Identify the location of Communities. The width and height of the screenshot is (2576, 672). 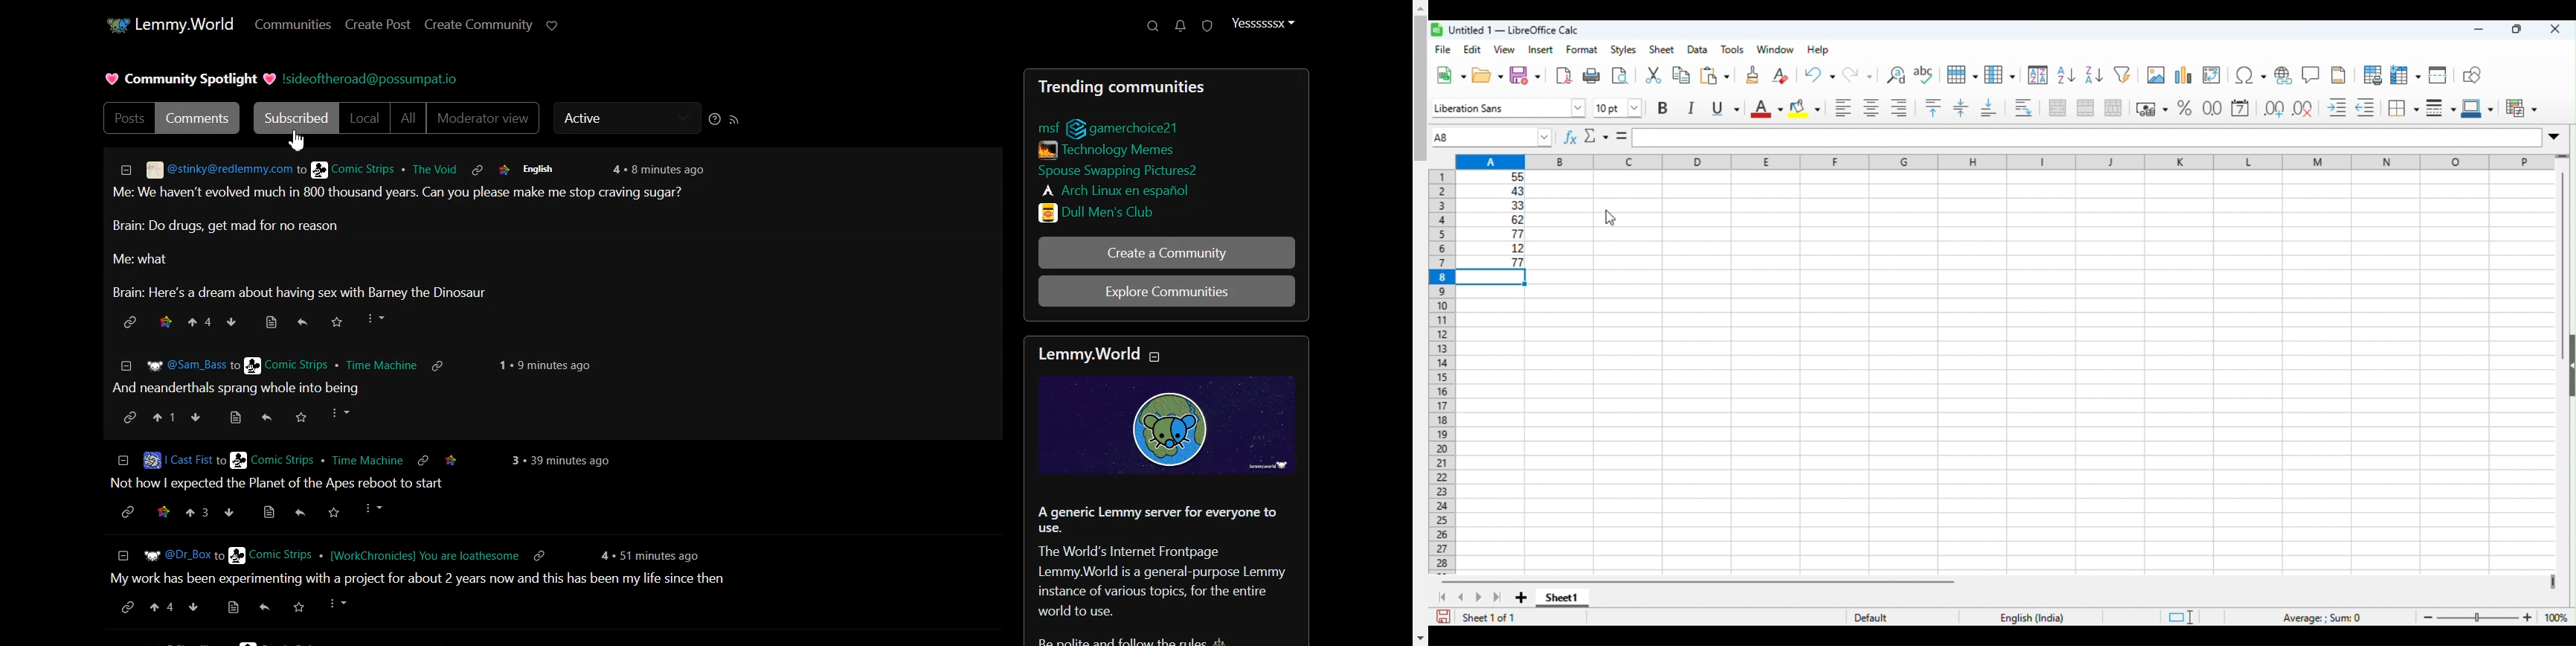
(291, 25).